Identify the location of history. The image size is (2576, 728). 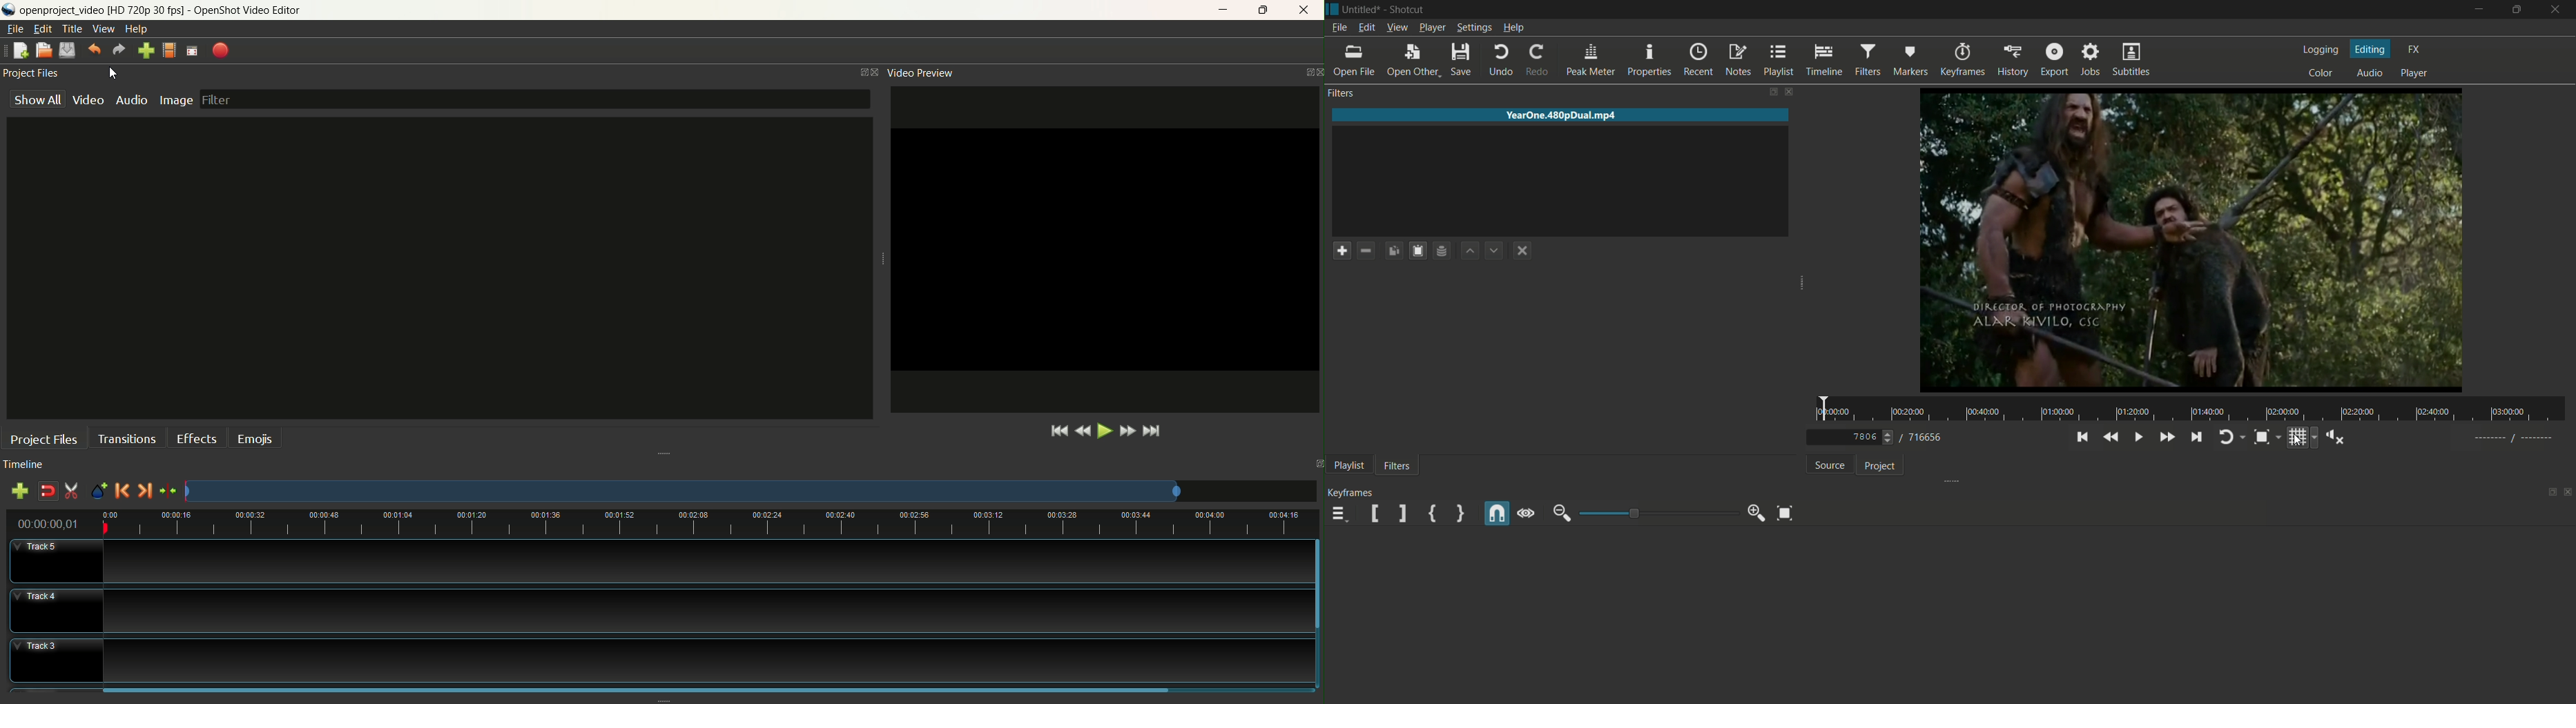
(2014, 61).